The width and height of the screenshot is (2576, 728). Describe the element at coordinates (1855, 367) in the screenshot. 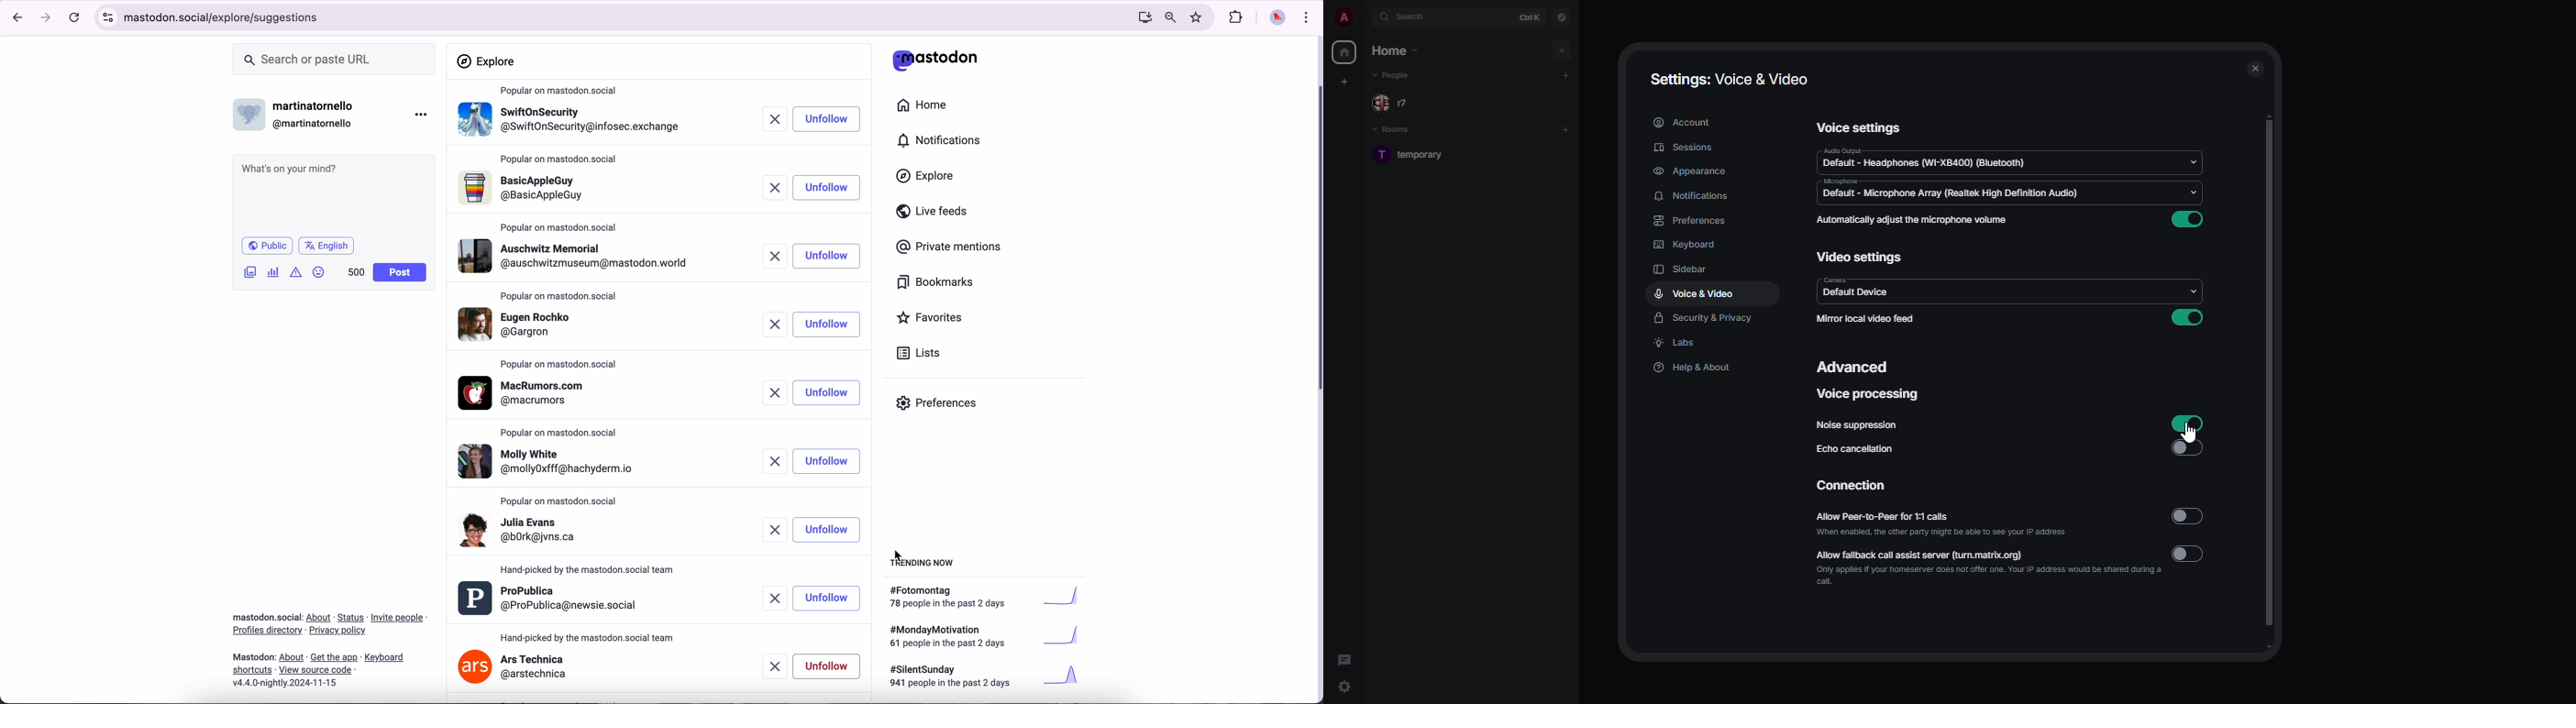

I see `advanced` at that location.